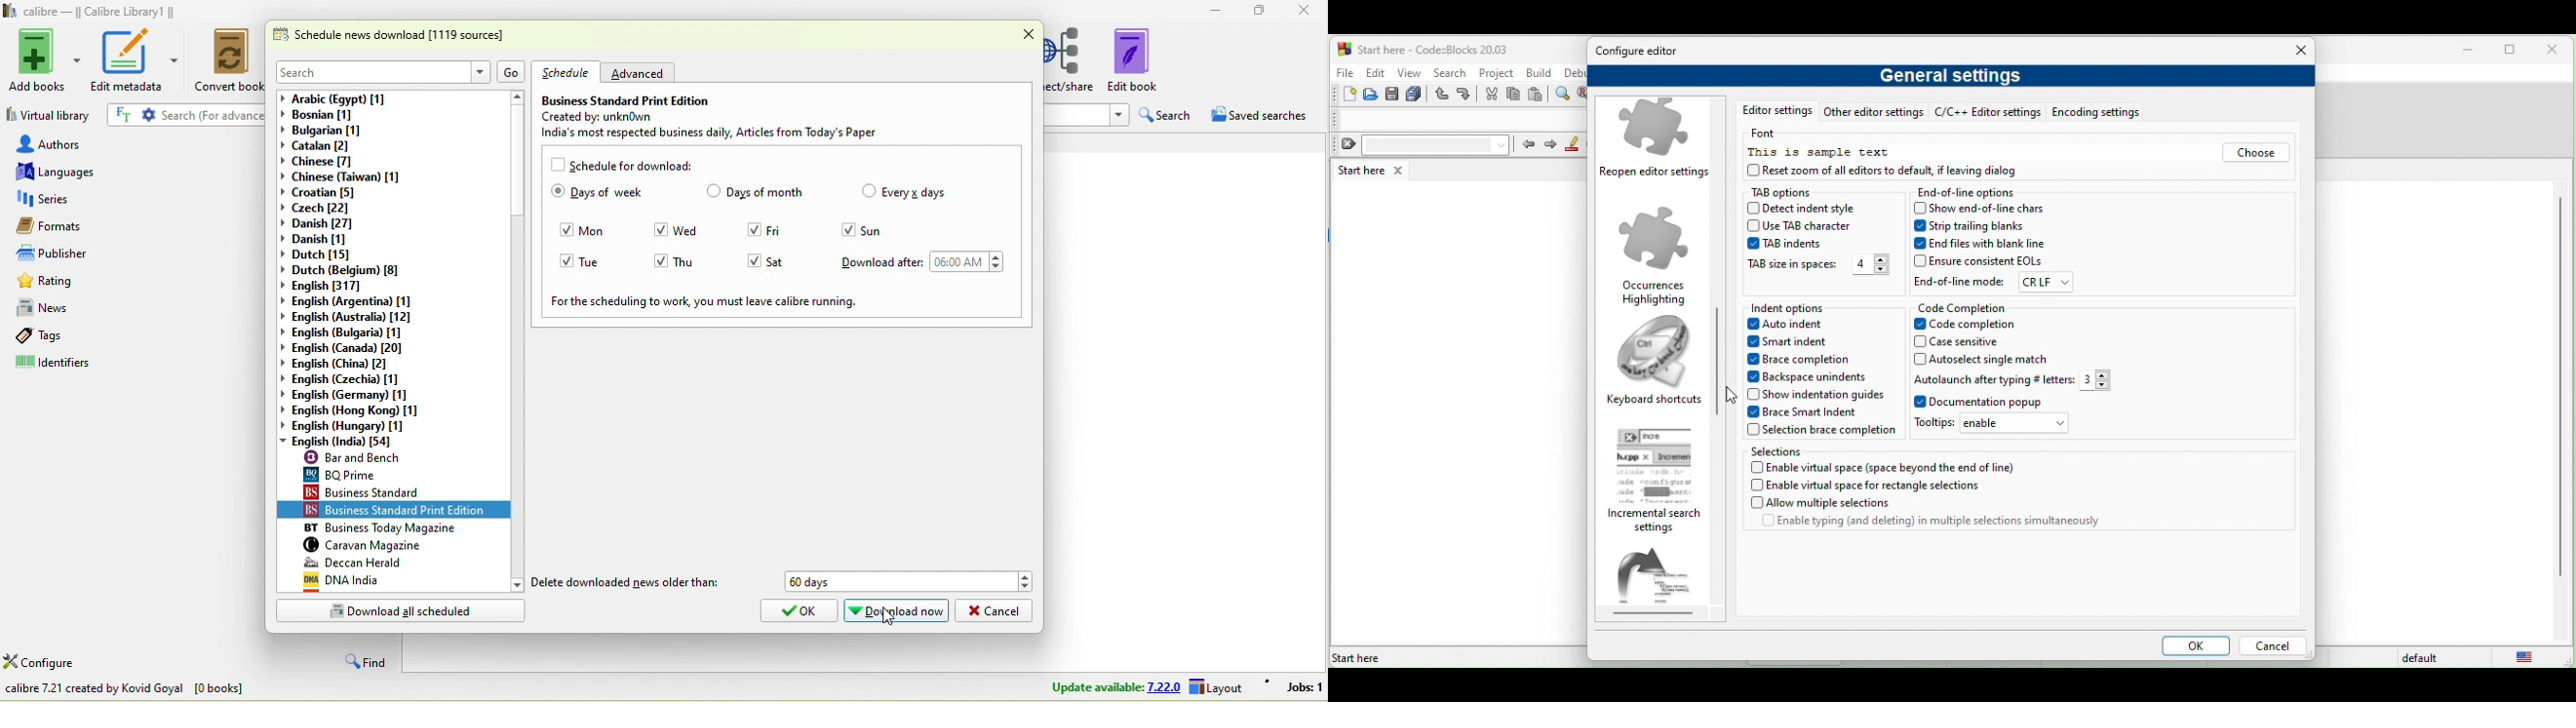 This screenshot has width=2576, height=728. What do you see at coordinates (1792, 326) in the screenshot?
I see `auto indent` at bounding box center [1792, 326].